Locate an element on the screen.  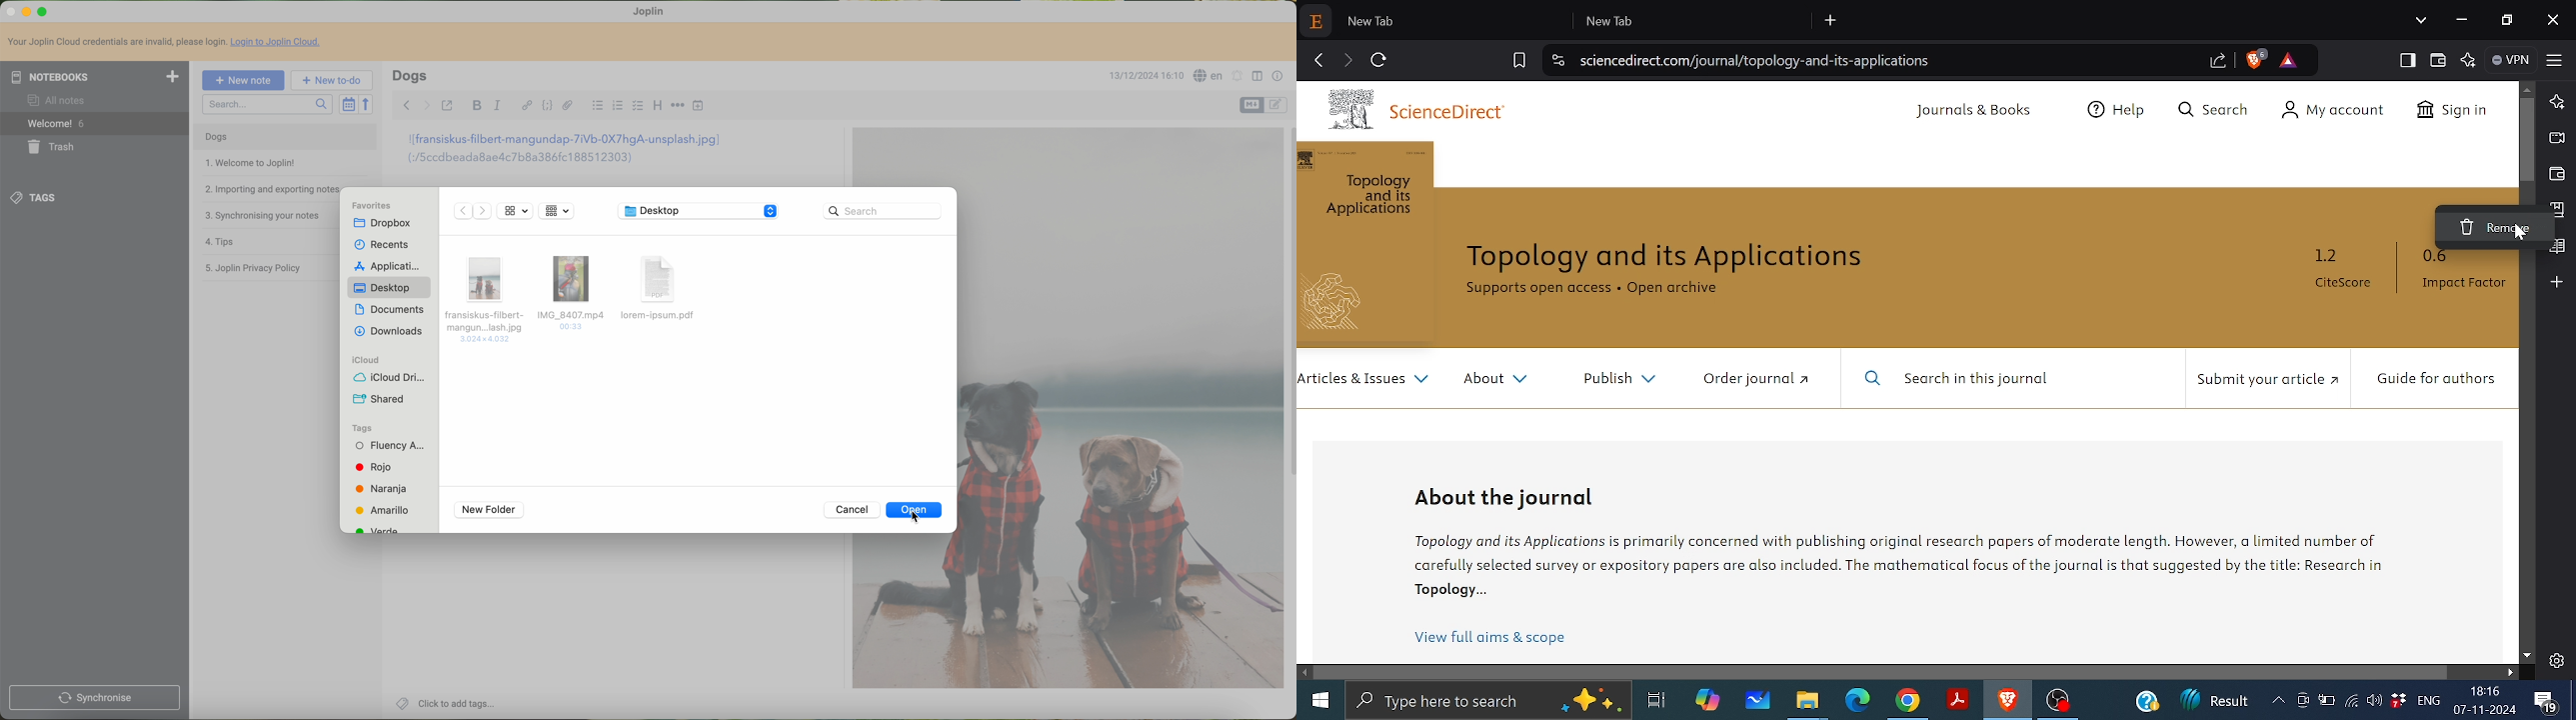
maximize Joplin is located at coordinates (43, 11).